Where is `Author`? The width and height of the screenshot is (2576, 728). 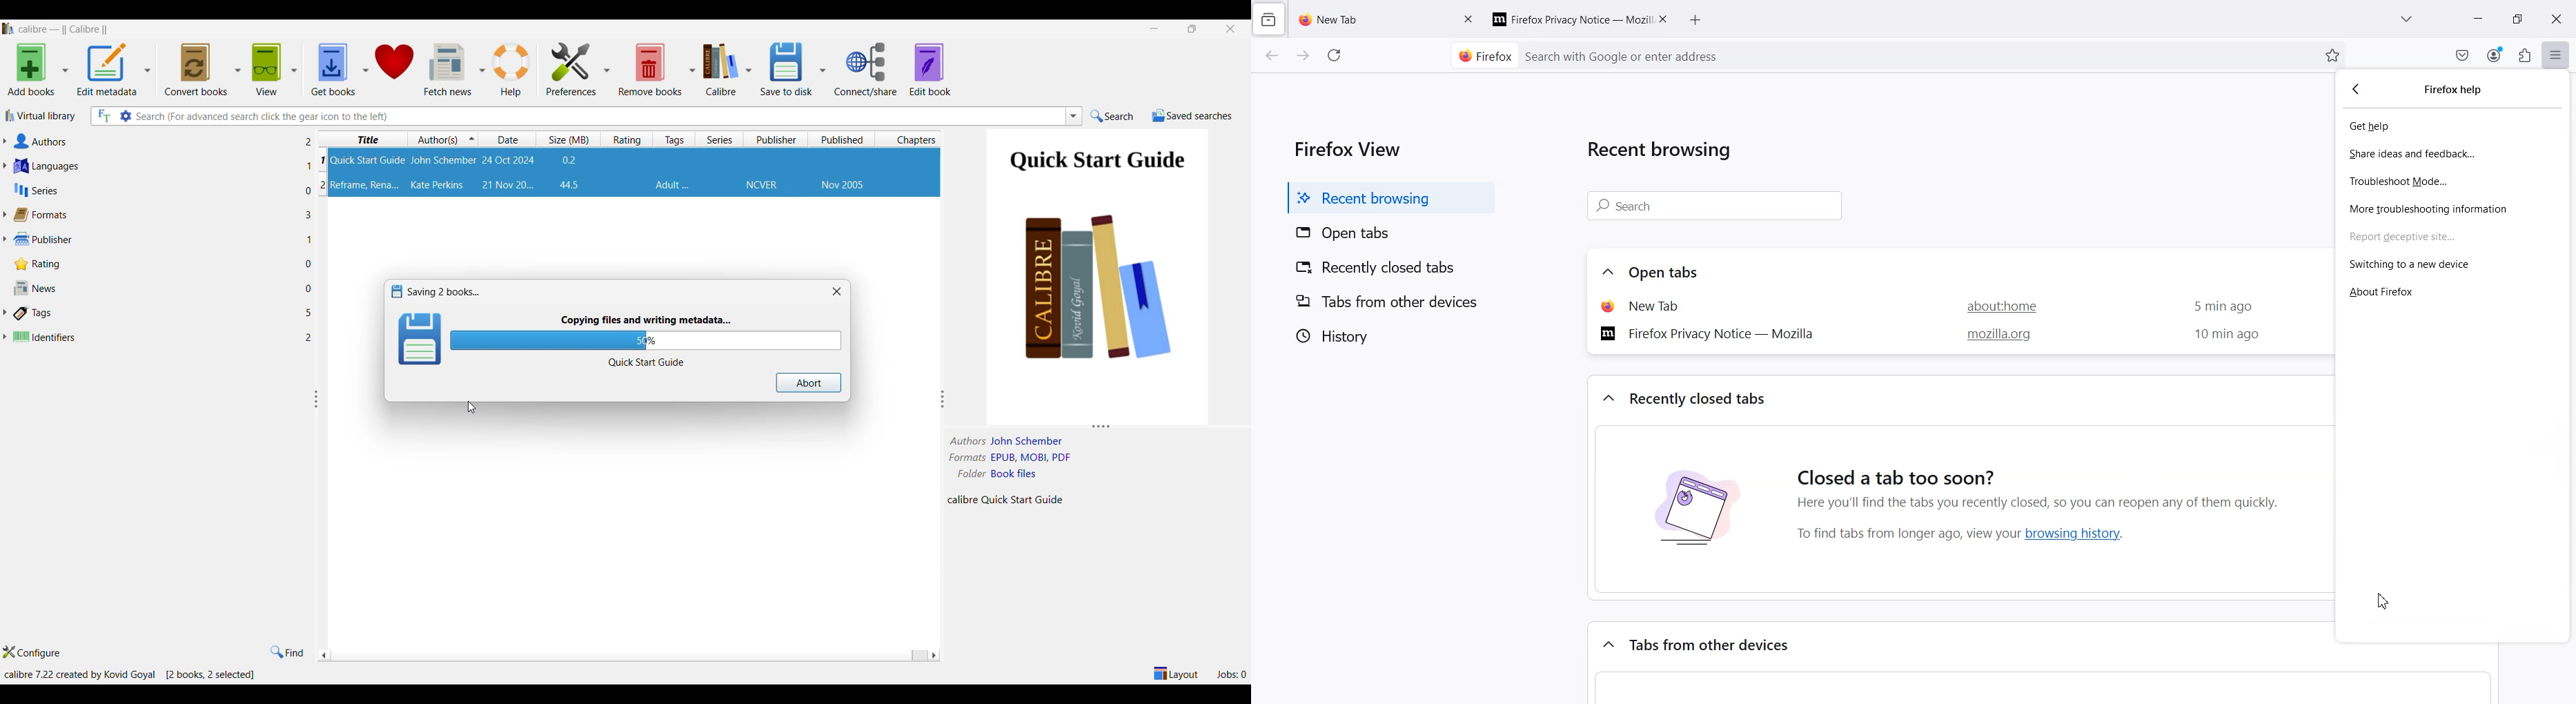
Author is located at coordinates (438, 185).